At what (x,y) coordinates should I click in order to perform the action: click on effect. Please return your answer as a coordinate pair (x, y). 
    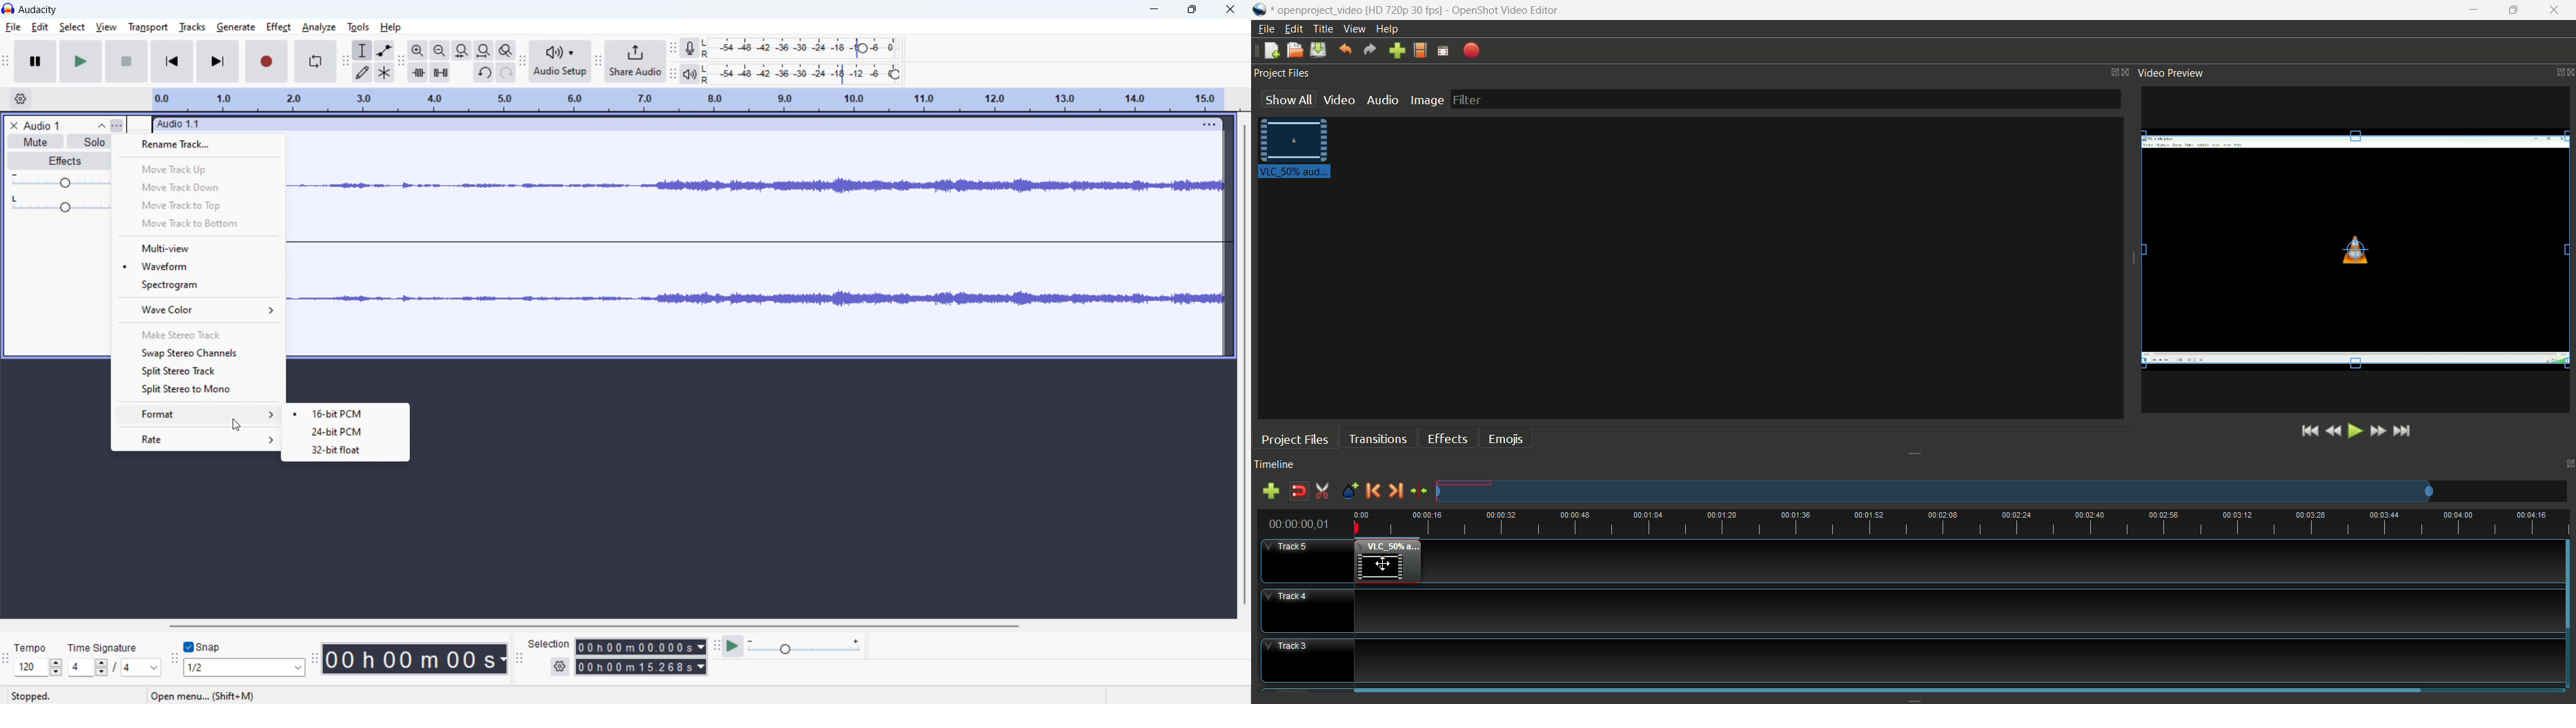
    Looking at the image, I should click on (280, 27).